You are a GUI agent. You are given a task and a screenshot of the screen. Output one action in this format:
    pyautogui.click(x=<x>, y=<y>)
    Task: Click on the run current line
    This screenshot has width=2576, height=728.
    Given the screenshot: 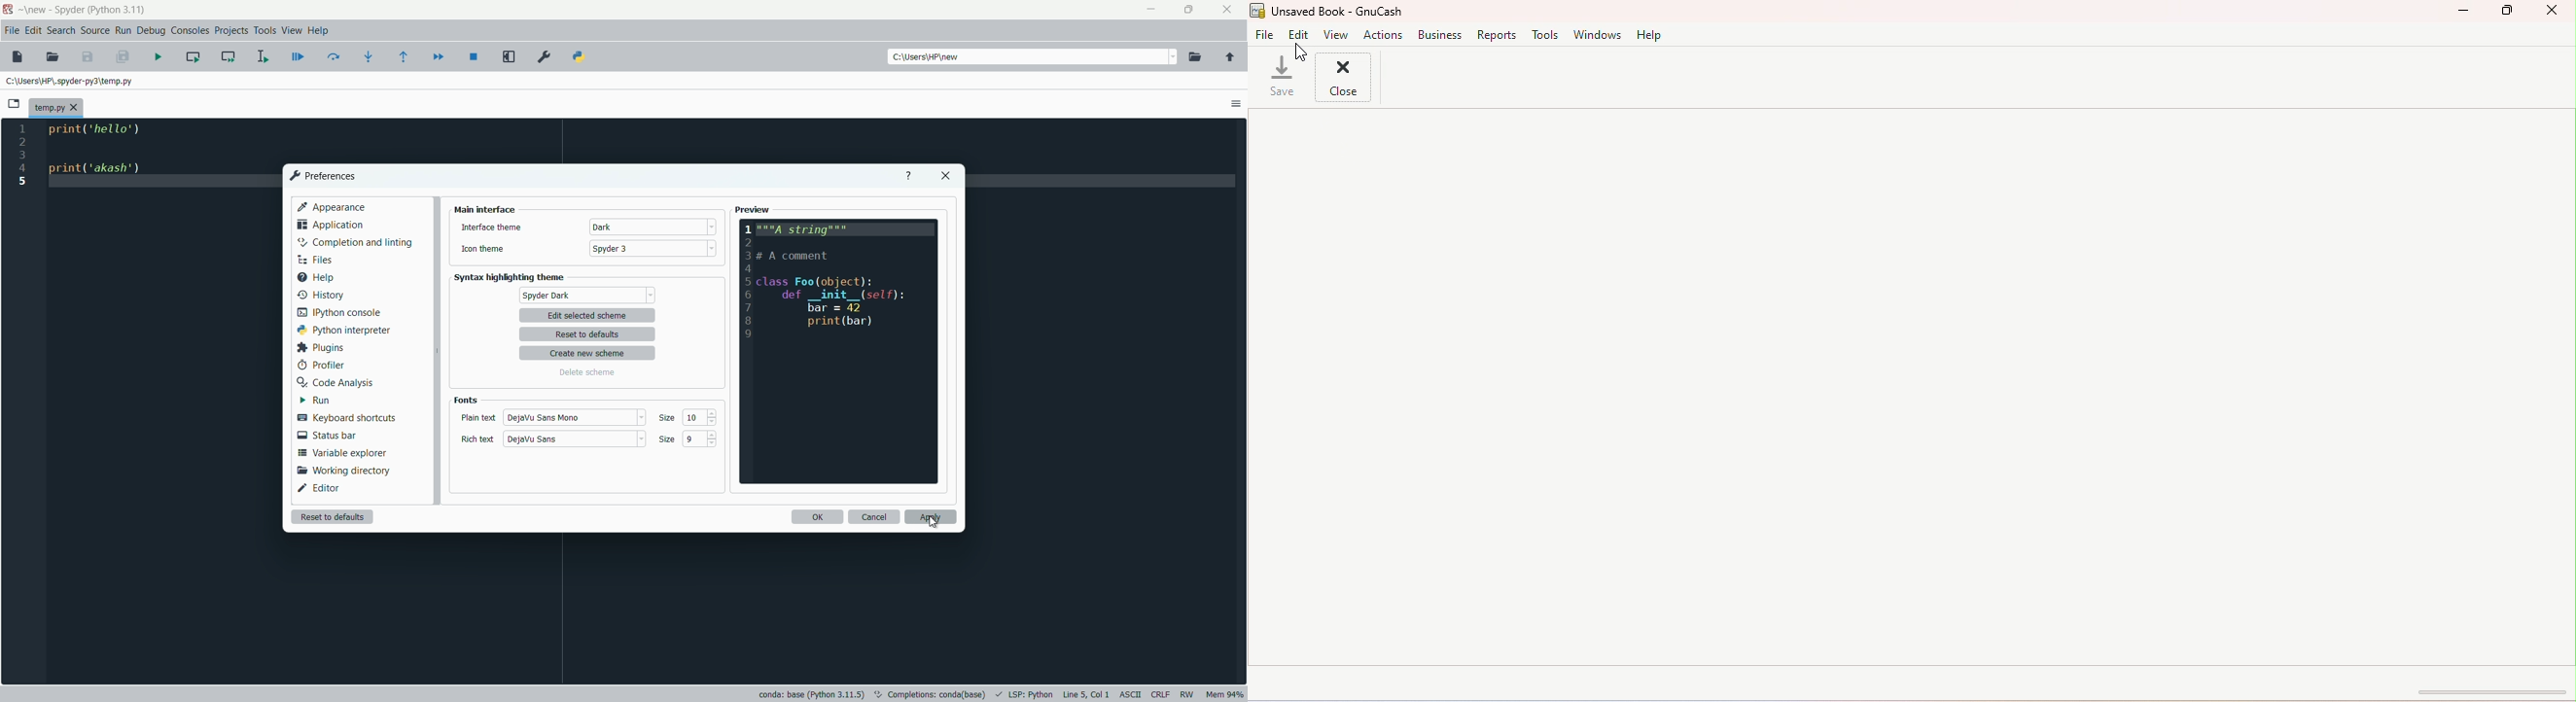 What is the action you would take?
    pyautogui.click(x=334, y=57)
    